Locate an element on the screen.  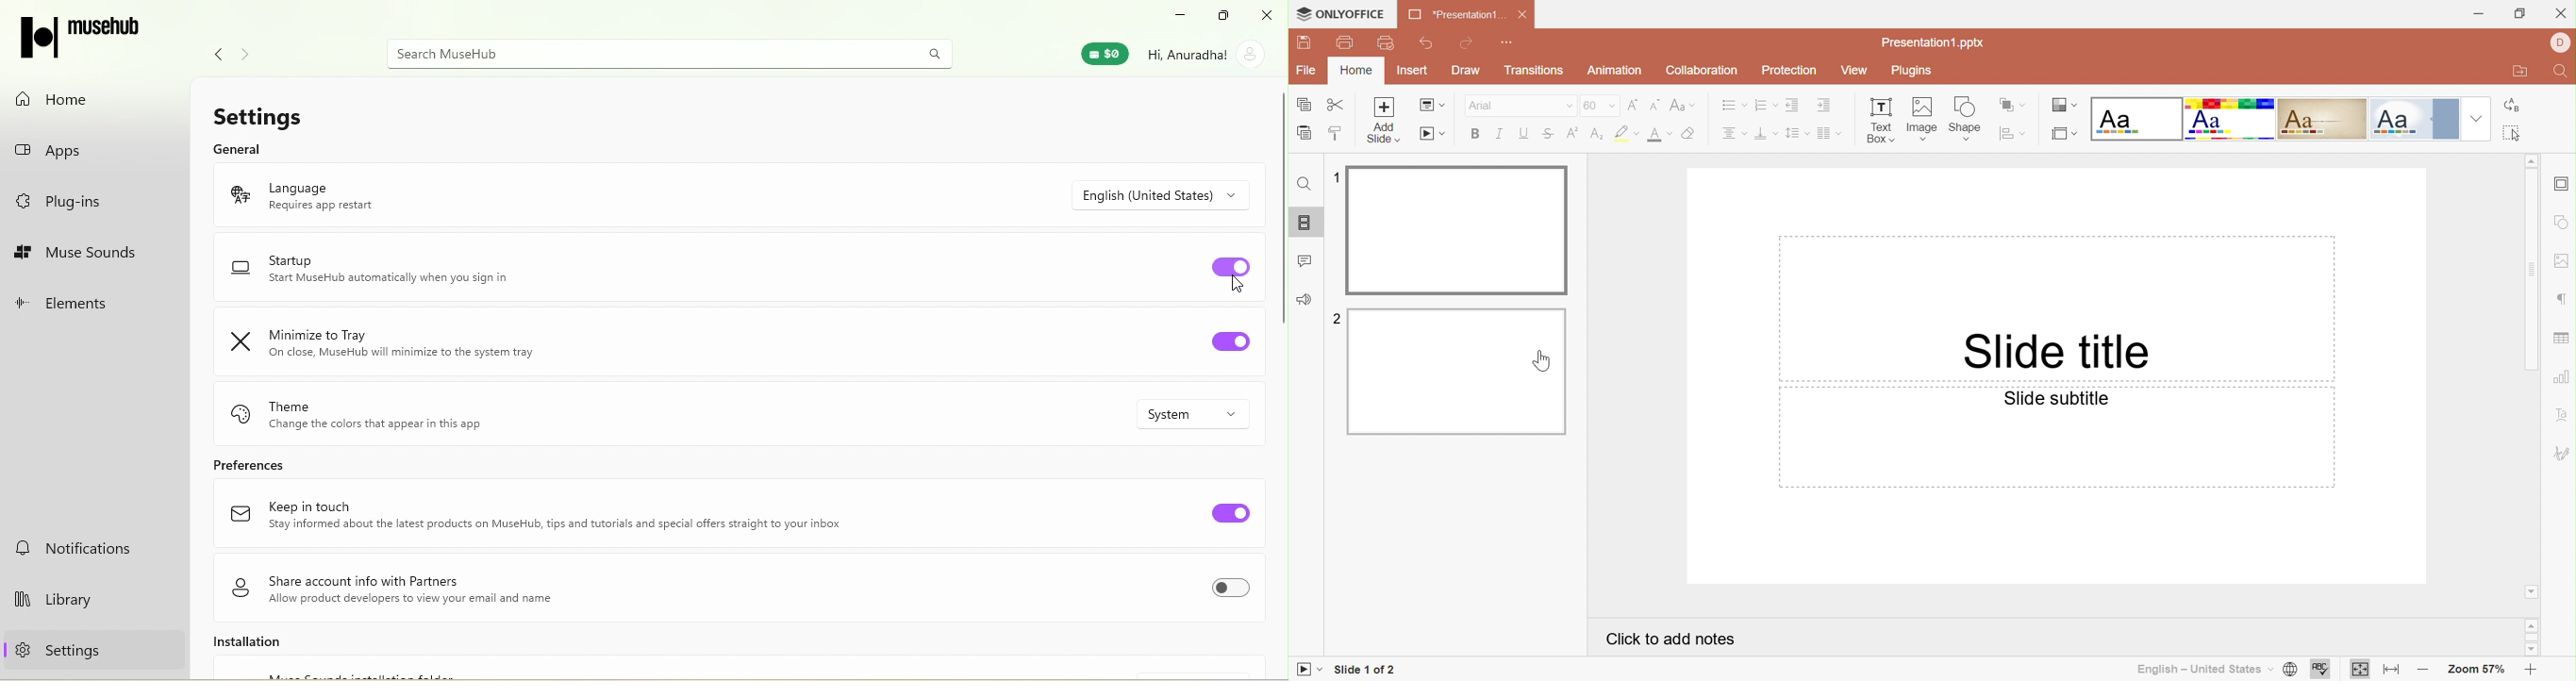
View is located at coordinates (1853, 71).